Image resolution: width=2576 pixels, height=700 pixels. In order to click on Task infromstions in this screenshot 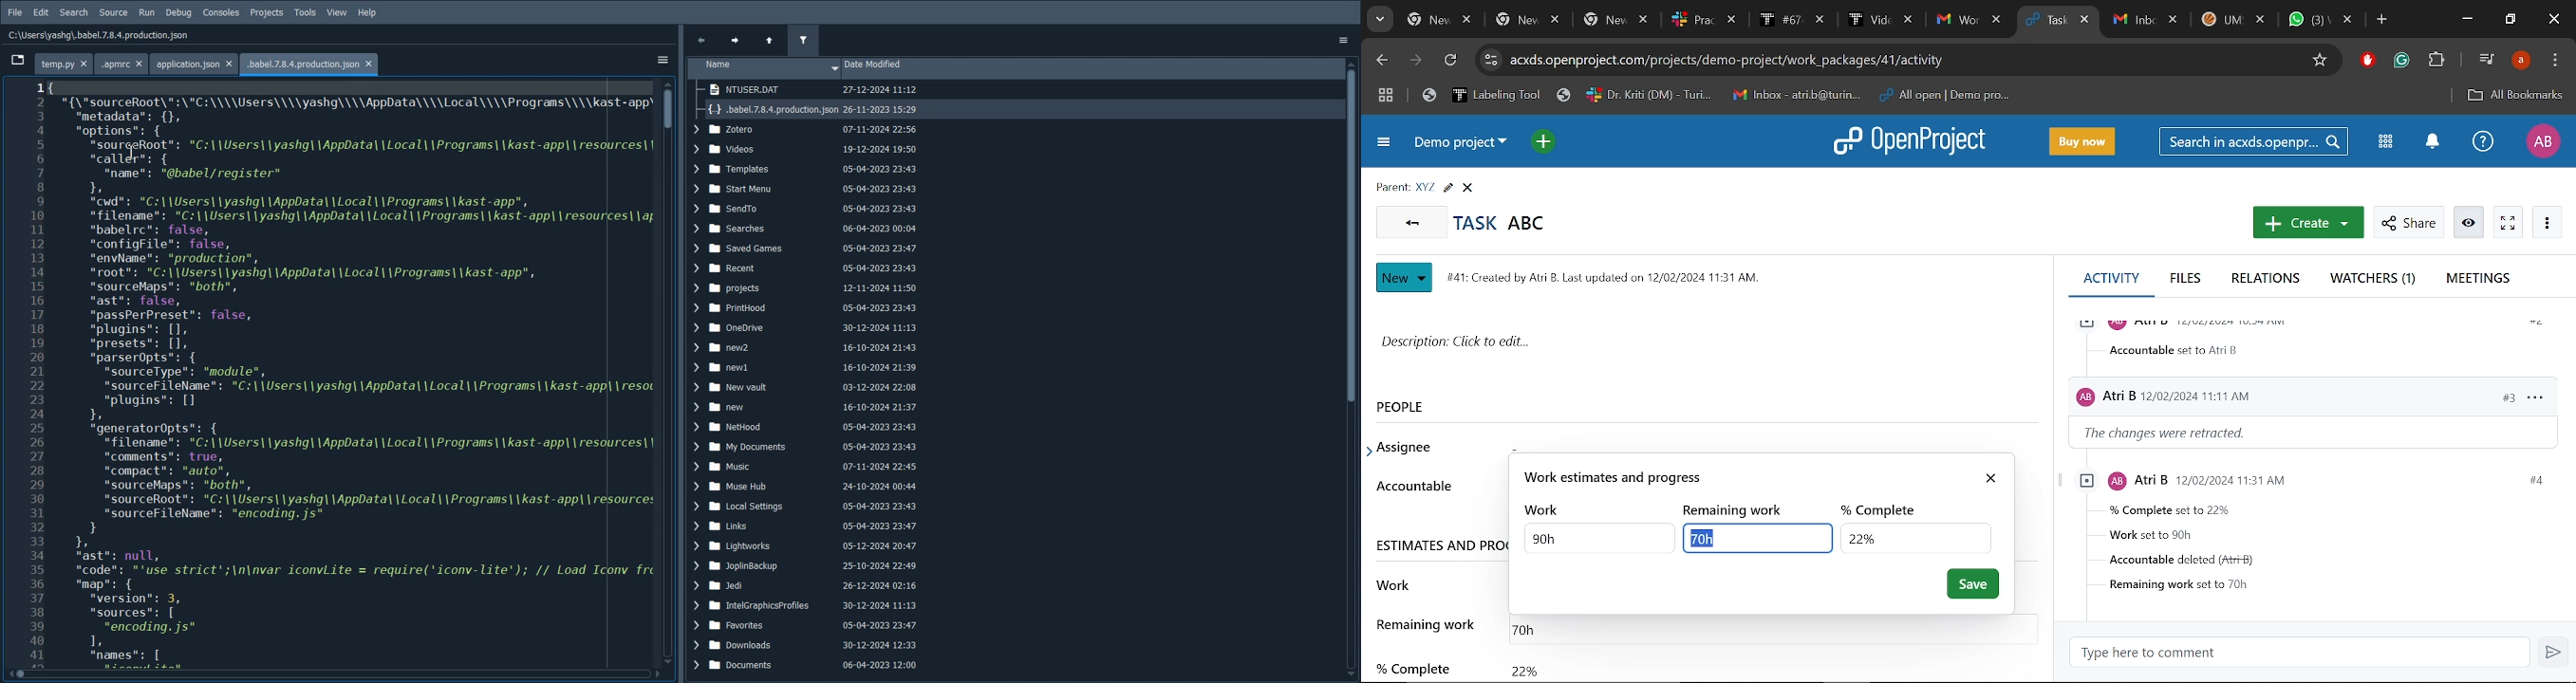, I will do `click(2315, 532)`.